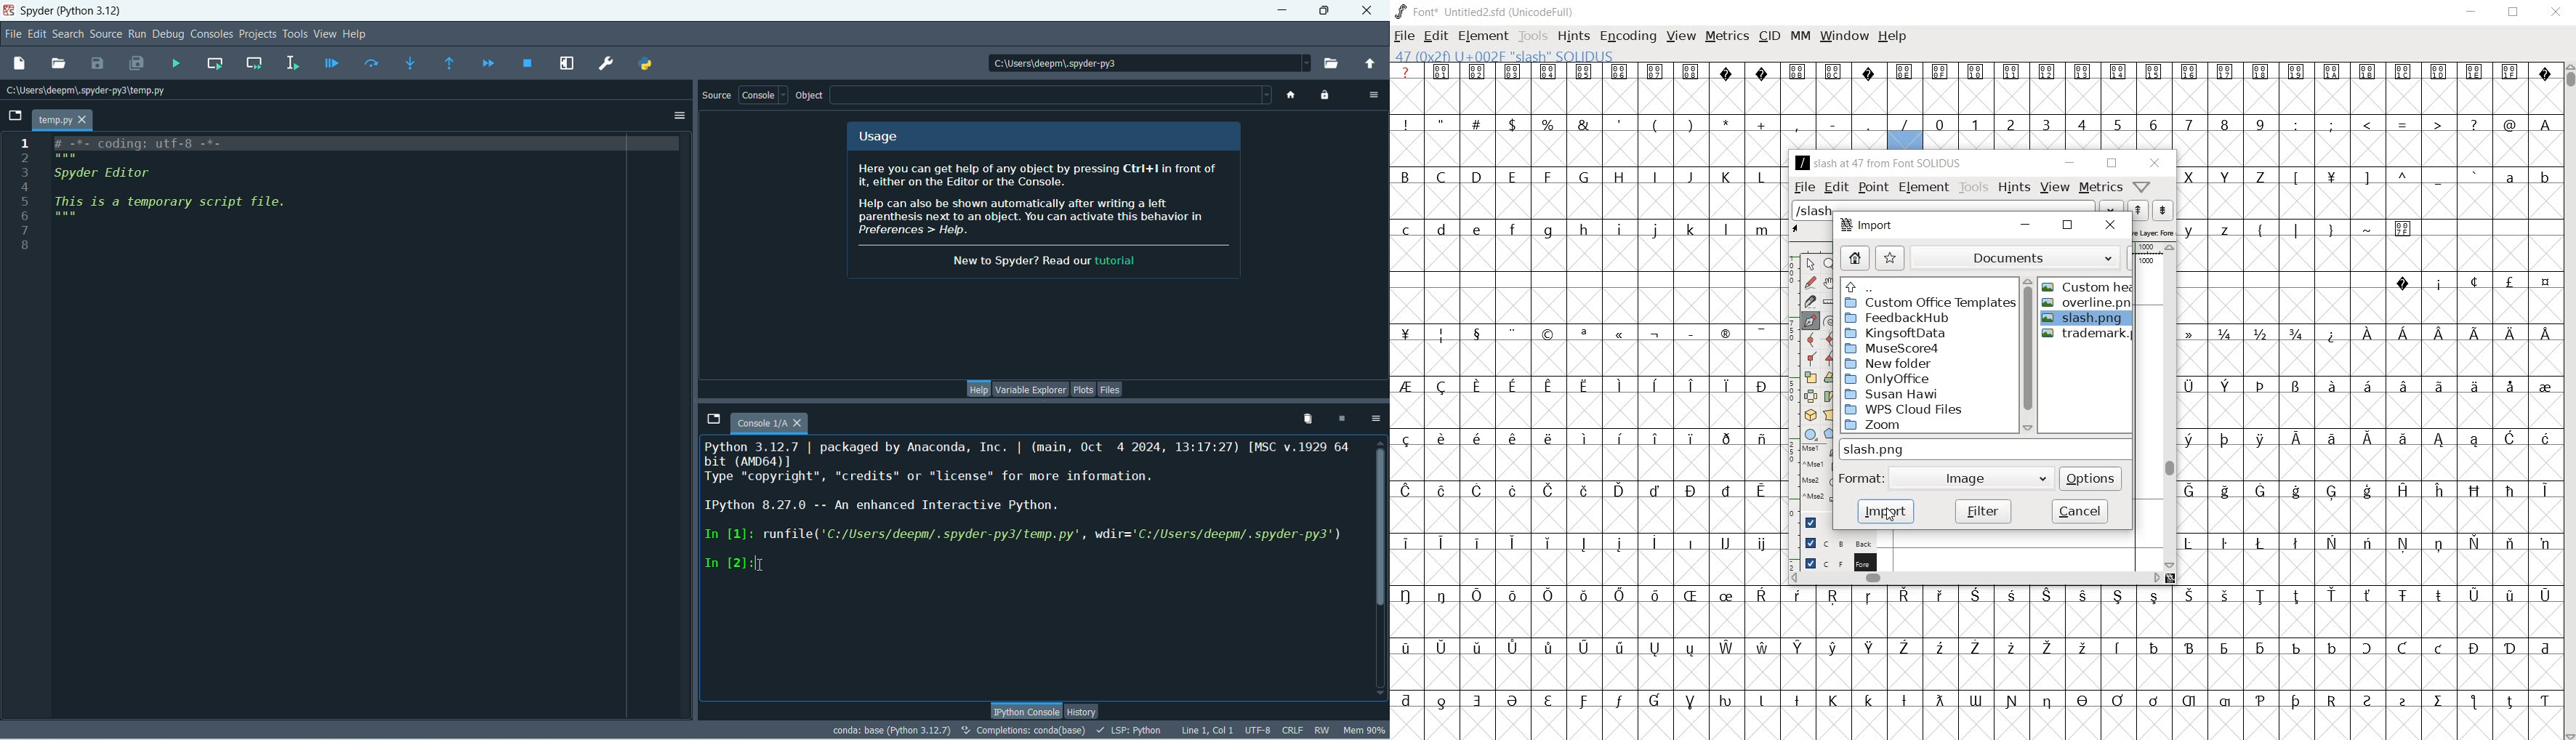 The image size is (2576, 756). Describe the element at coordinates (91, 91) in the screenshot. I see `location` at that location.